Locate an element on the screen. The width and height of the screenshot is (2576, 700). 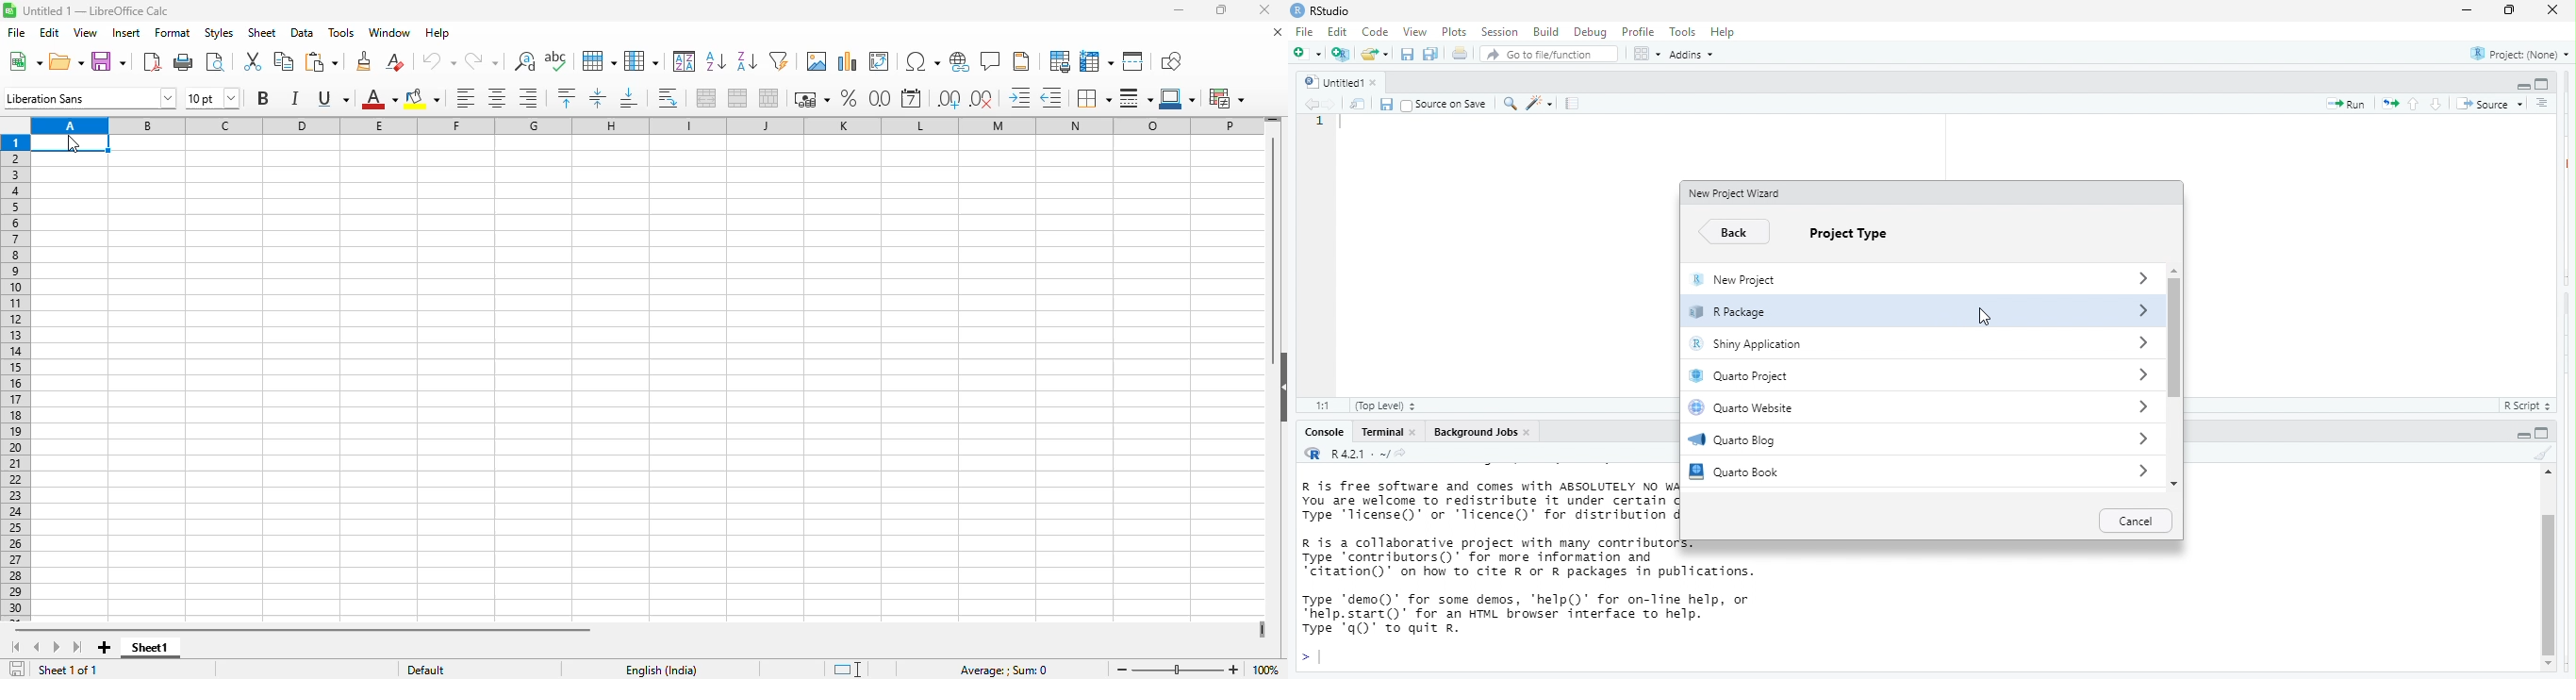
r studio logo is located at coordinates (1313, 455).